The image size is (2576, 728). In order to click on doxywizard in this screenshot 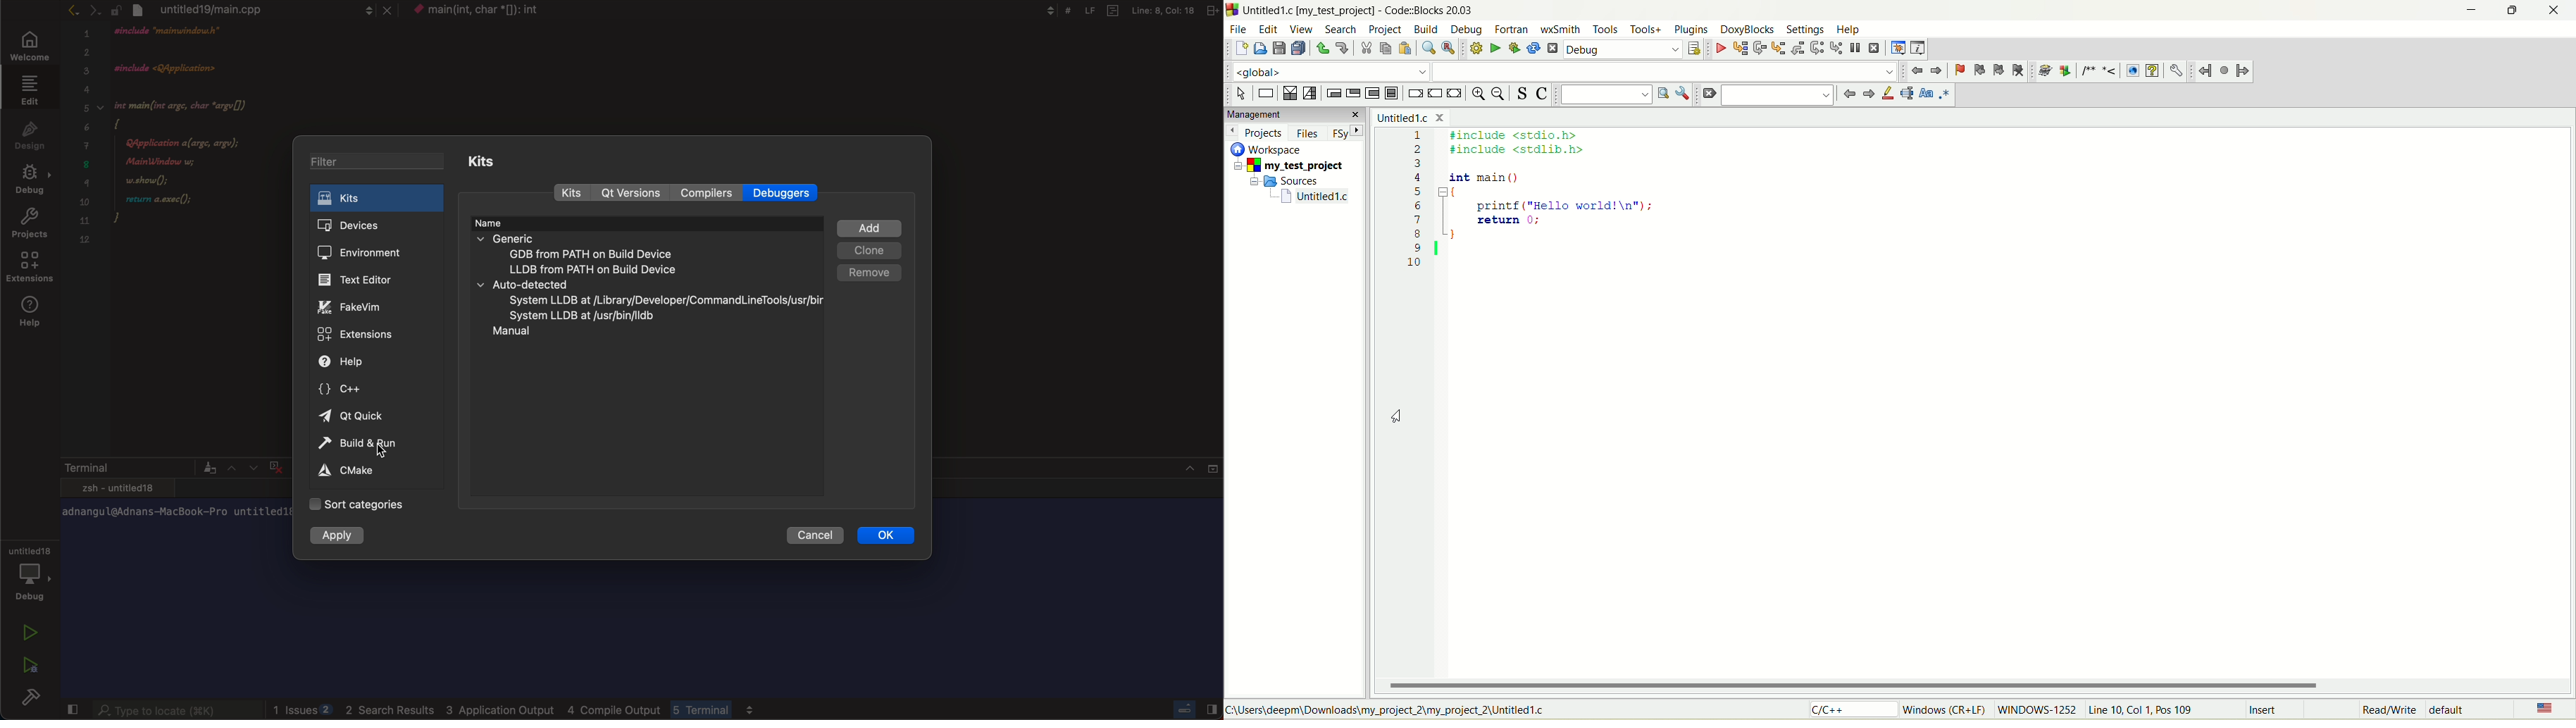, I will do `click(2044, 71)`.